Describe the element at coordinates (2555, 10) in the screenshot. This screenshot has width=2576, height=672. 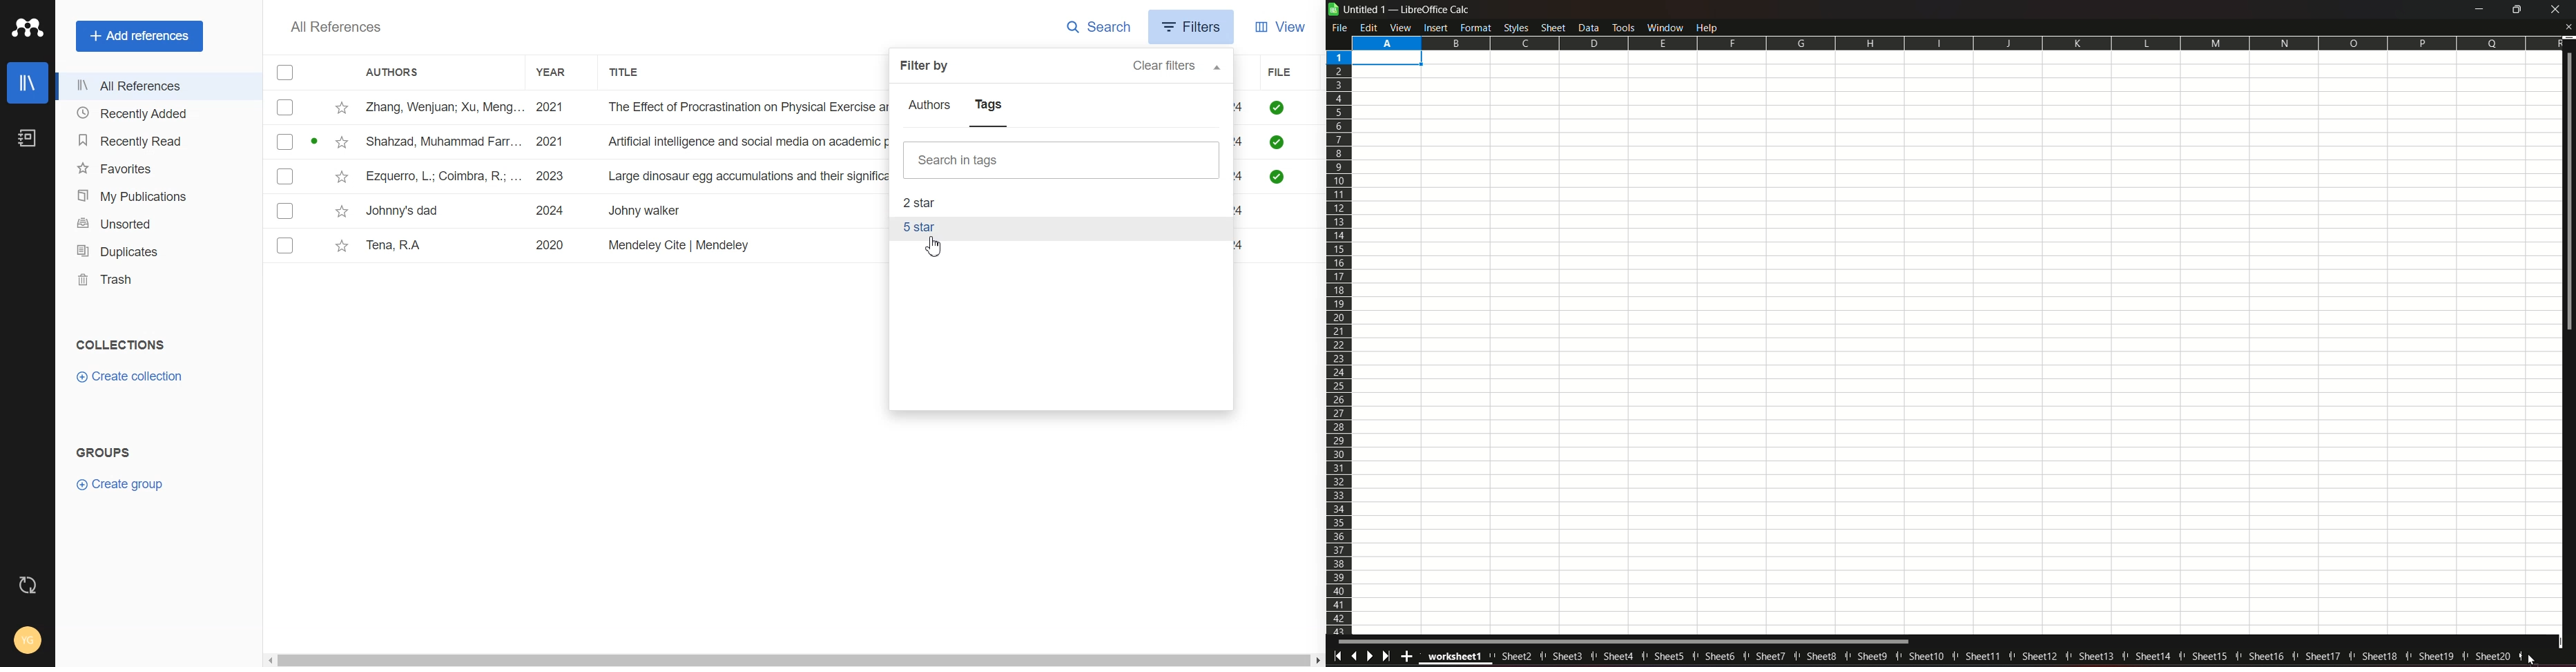
I see `Close` at that location.